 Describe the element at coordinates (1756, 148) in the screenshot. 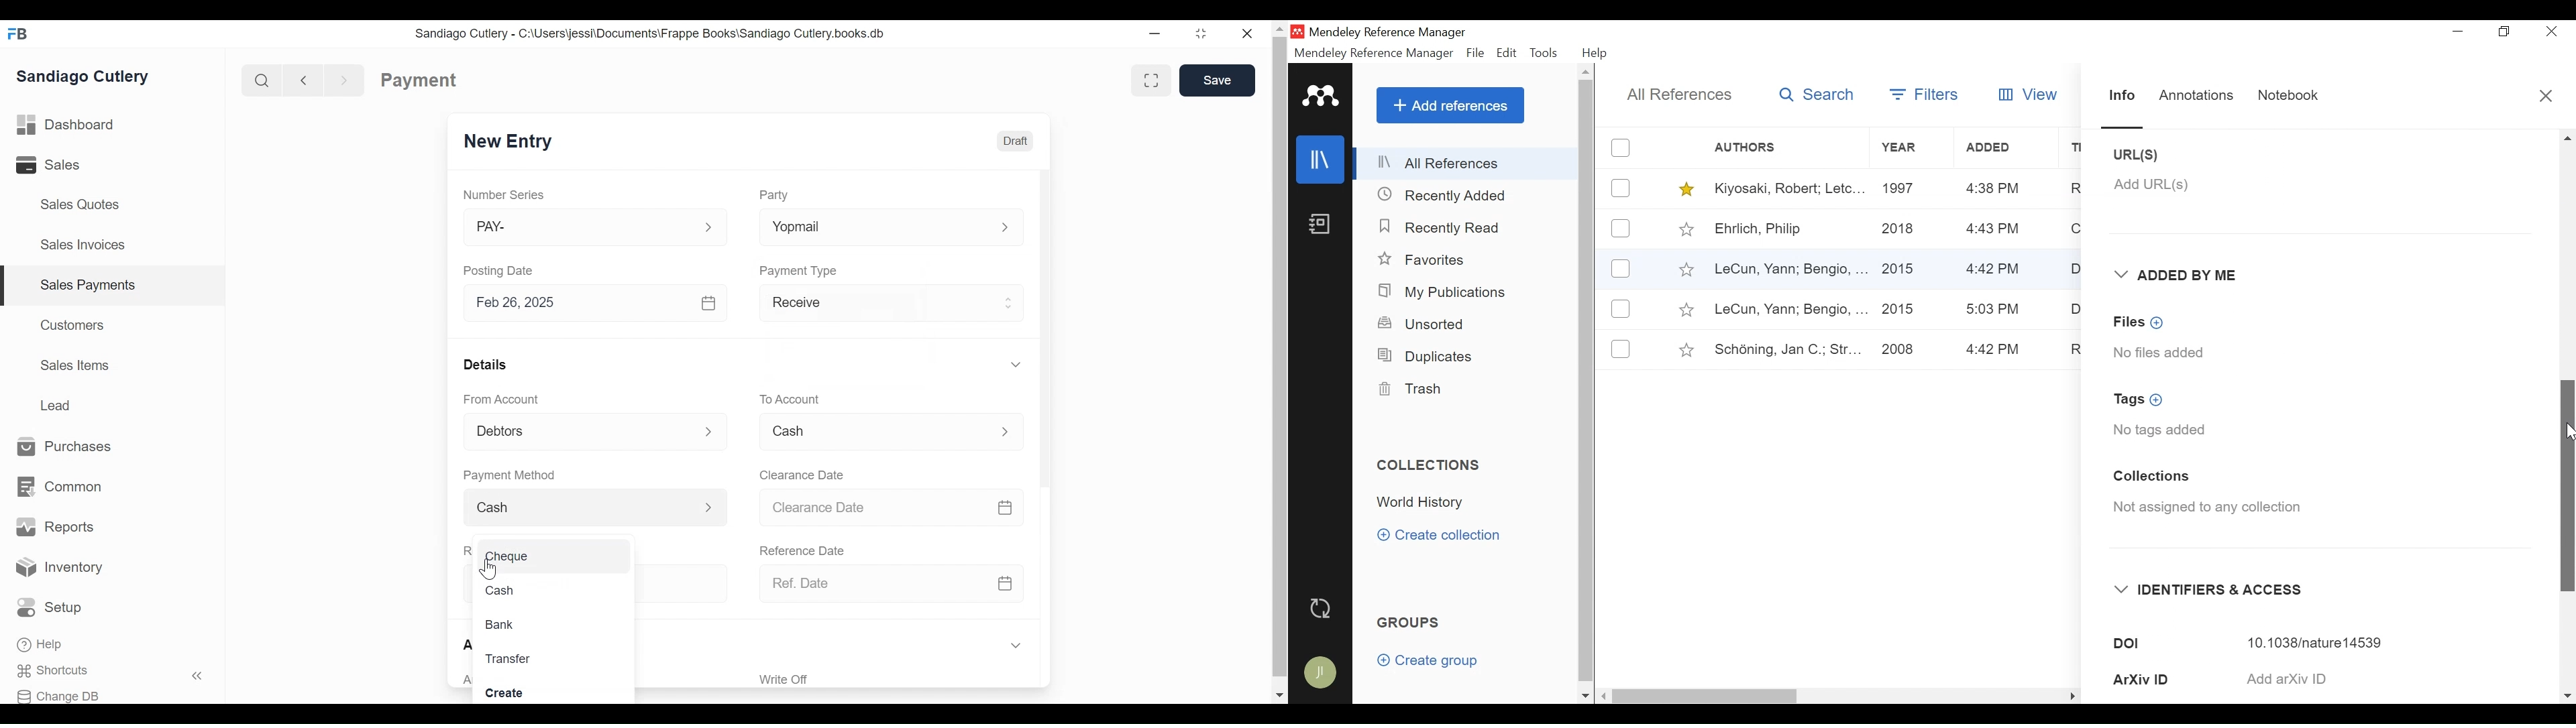

I see `Authors` at that location.